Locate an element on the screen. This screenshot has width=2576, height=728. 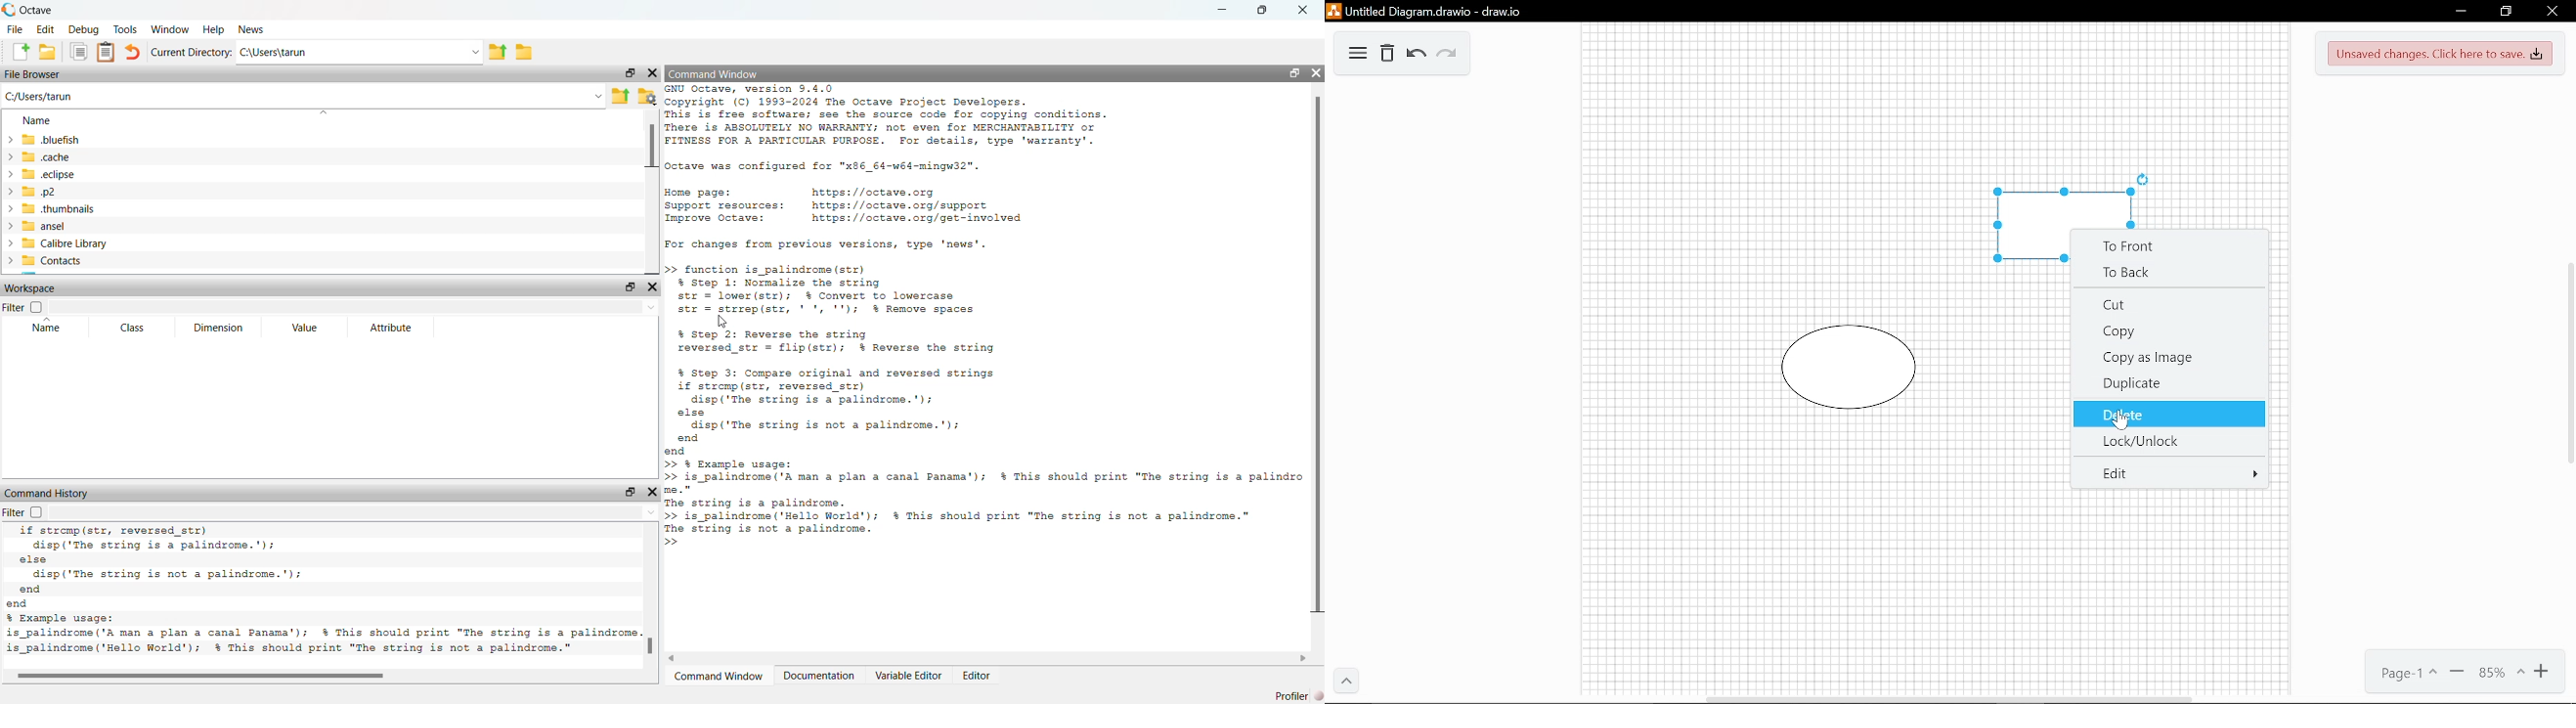
Delete is located at coordinates (2168, 413).